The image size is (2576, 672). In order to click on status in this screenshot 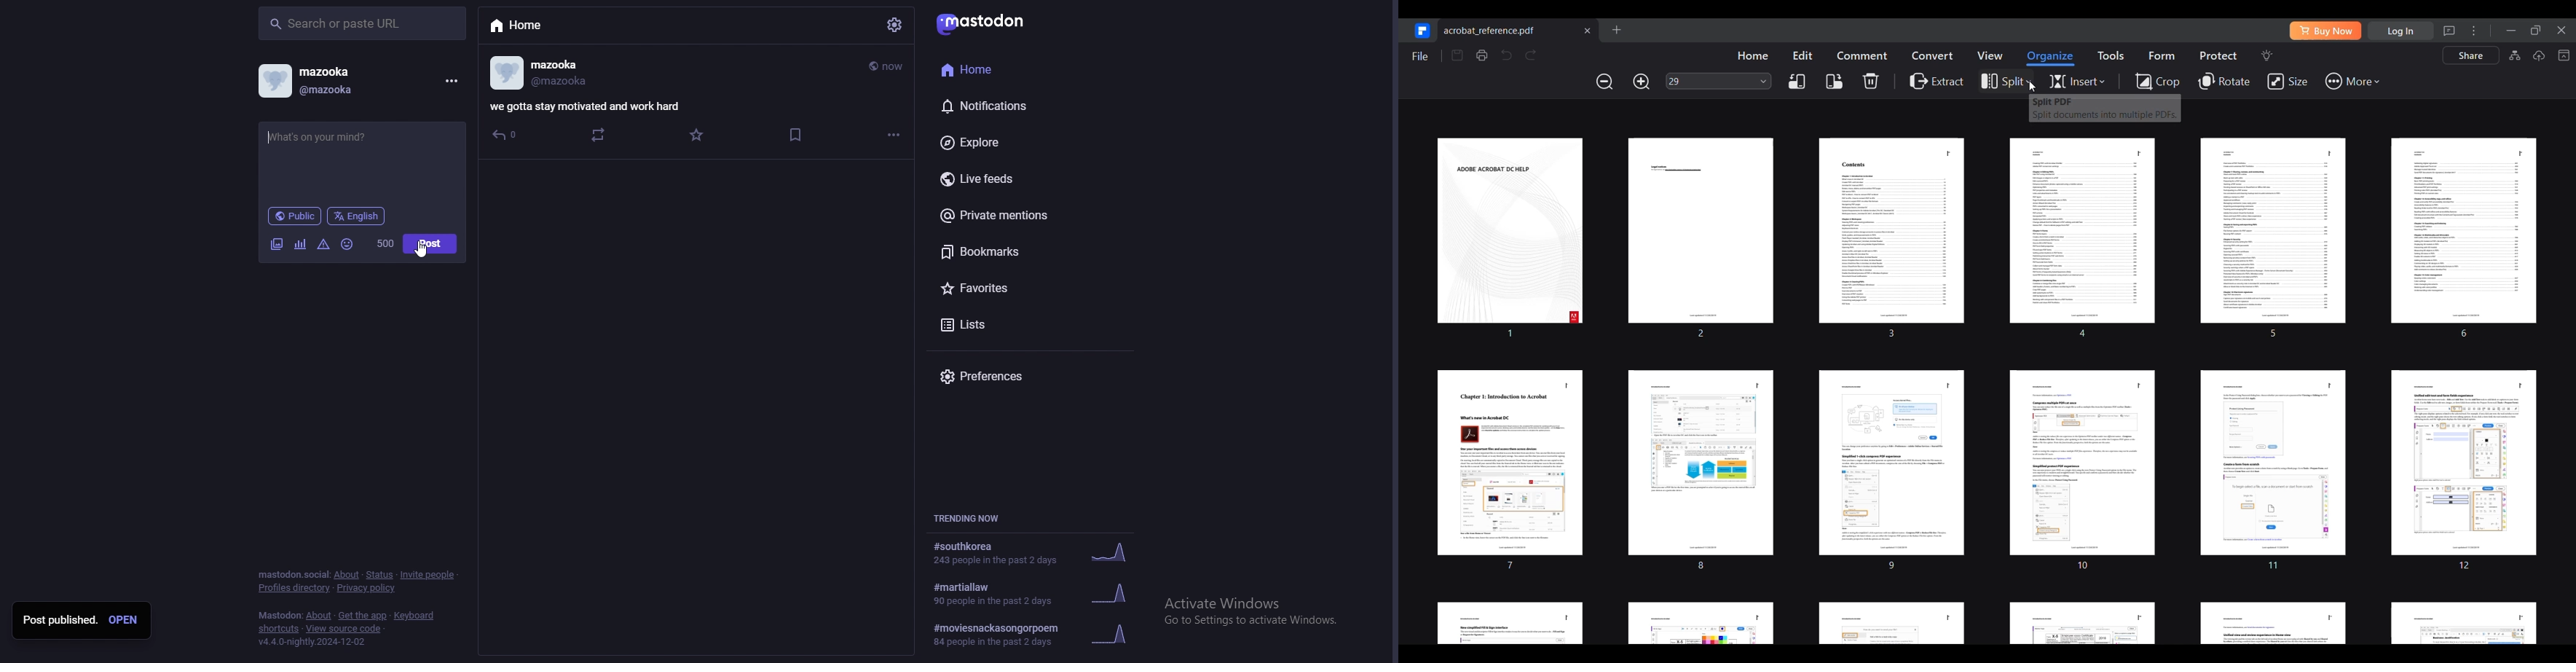, I will do `click(379, 575)`.